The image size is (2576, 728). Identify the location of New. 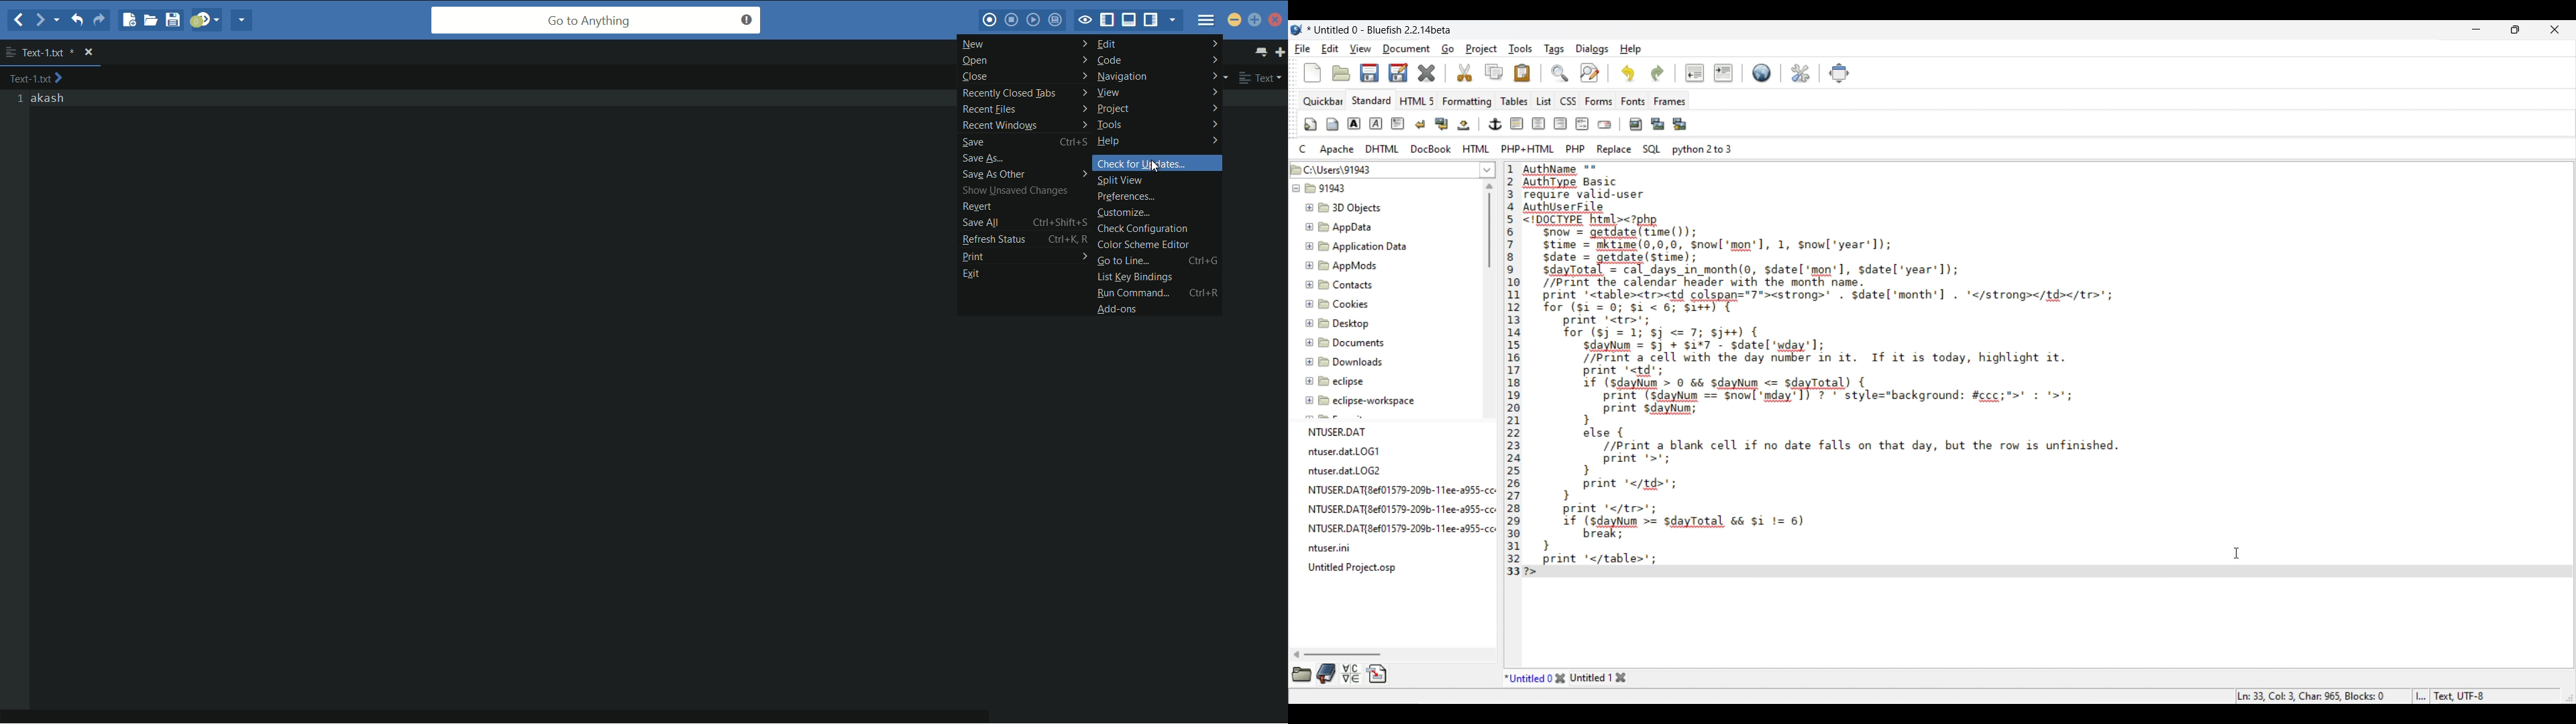
(1312, 72).